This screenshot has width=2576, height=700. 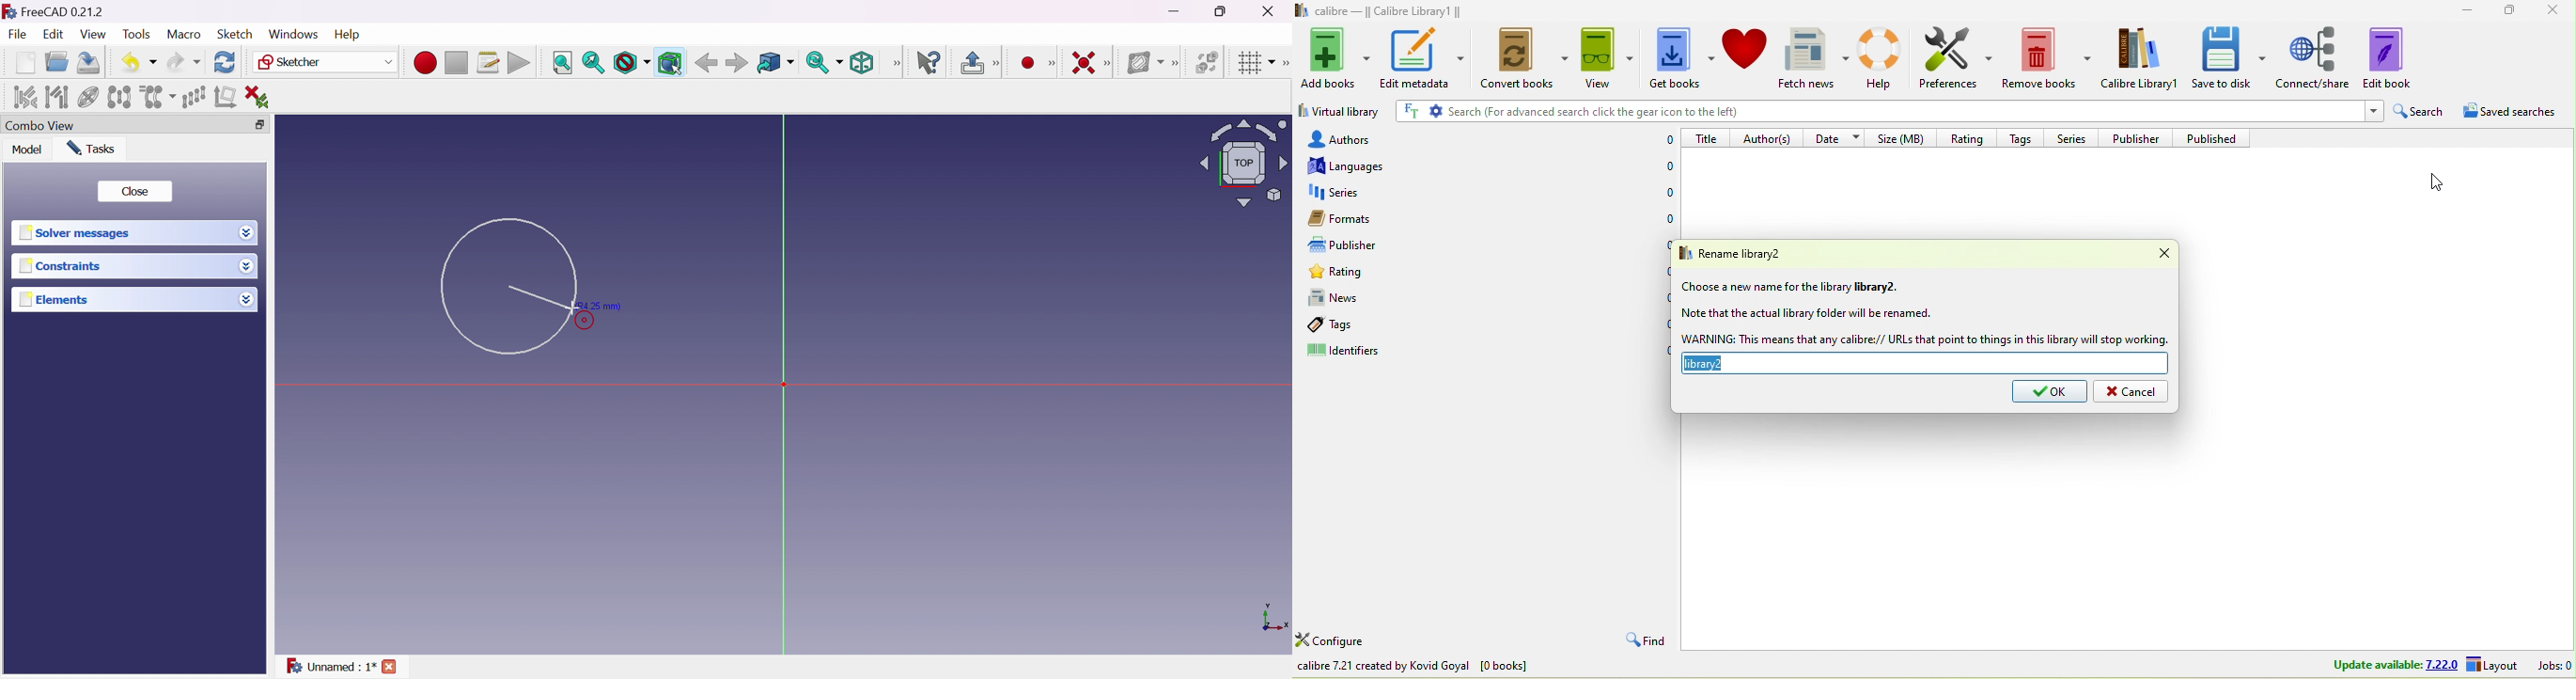 What do you see at coordinates (2517, 114) in the screenshot?
I see `saved searches` at bounding box center [2517, 114].